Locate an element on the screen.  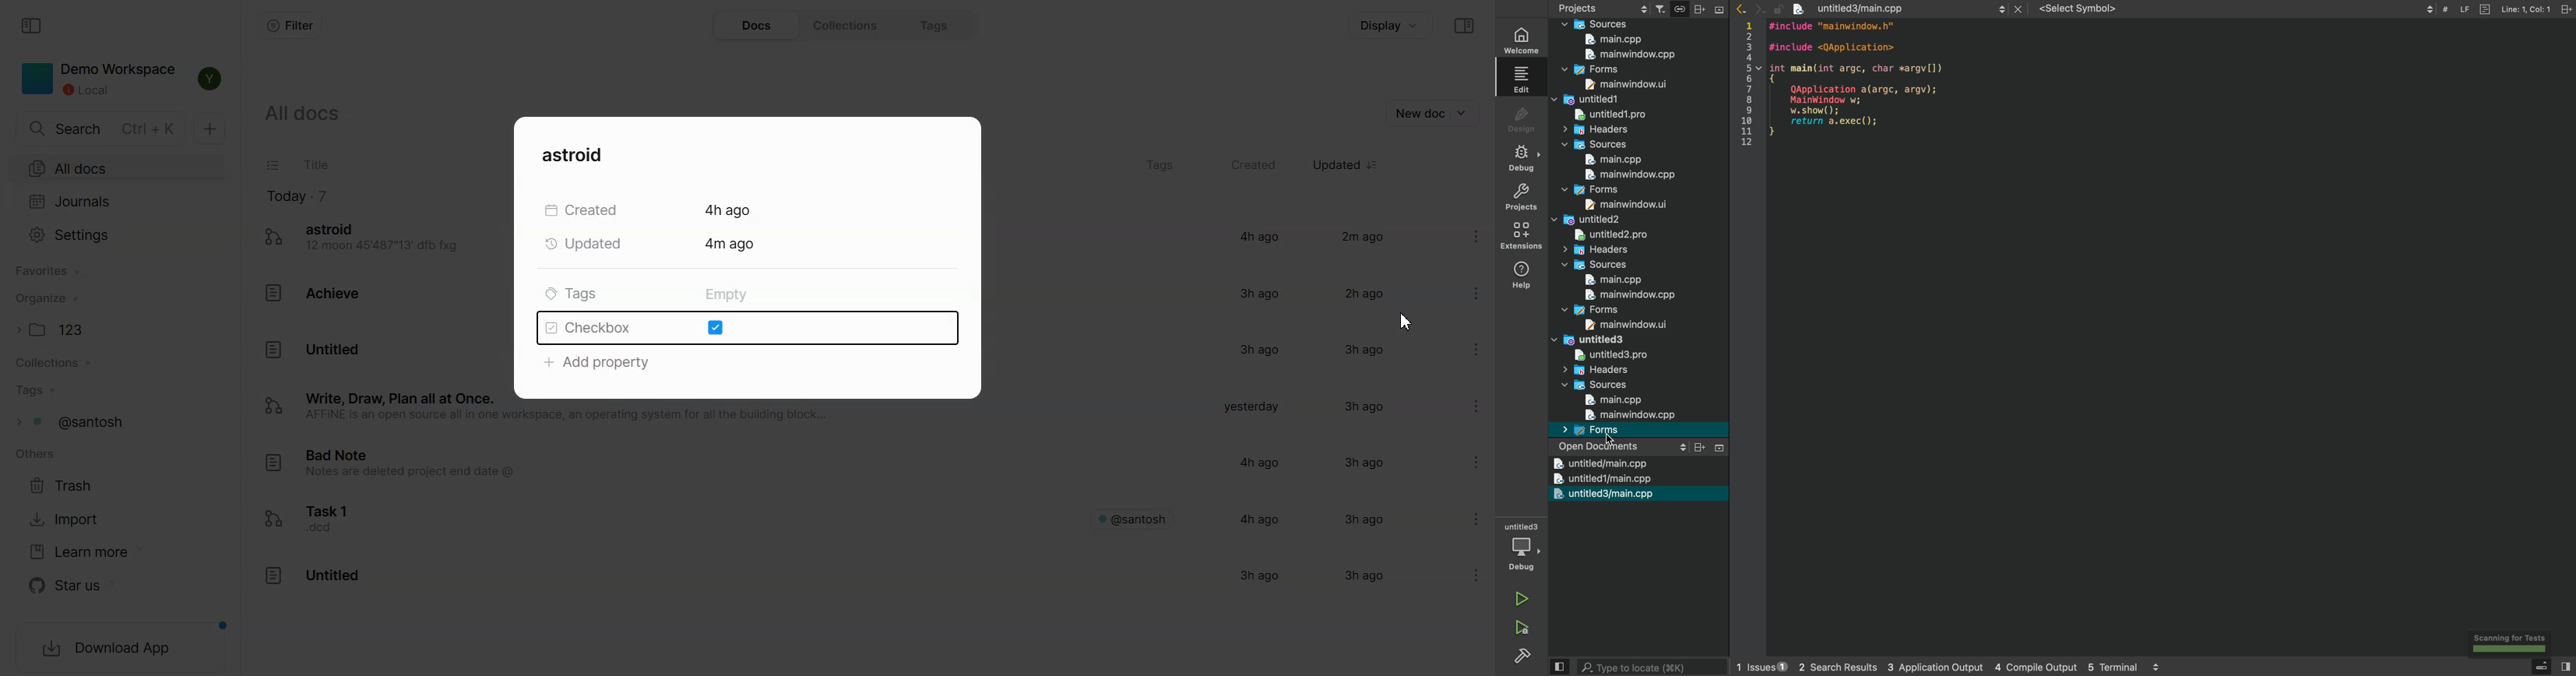
mainwindow is located at coordinates (1625, 84).